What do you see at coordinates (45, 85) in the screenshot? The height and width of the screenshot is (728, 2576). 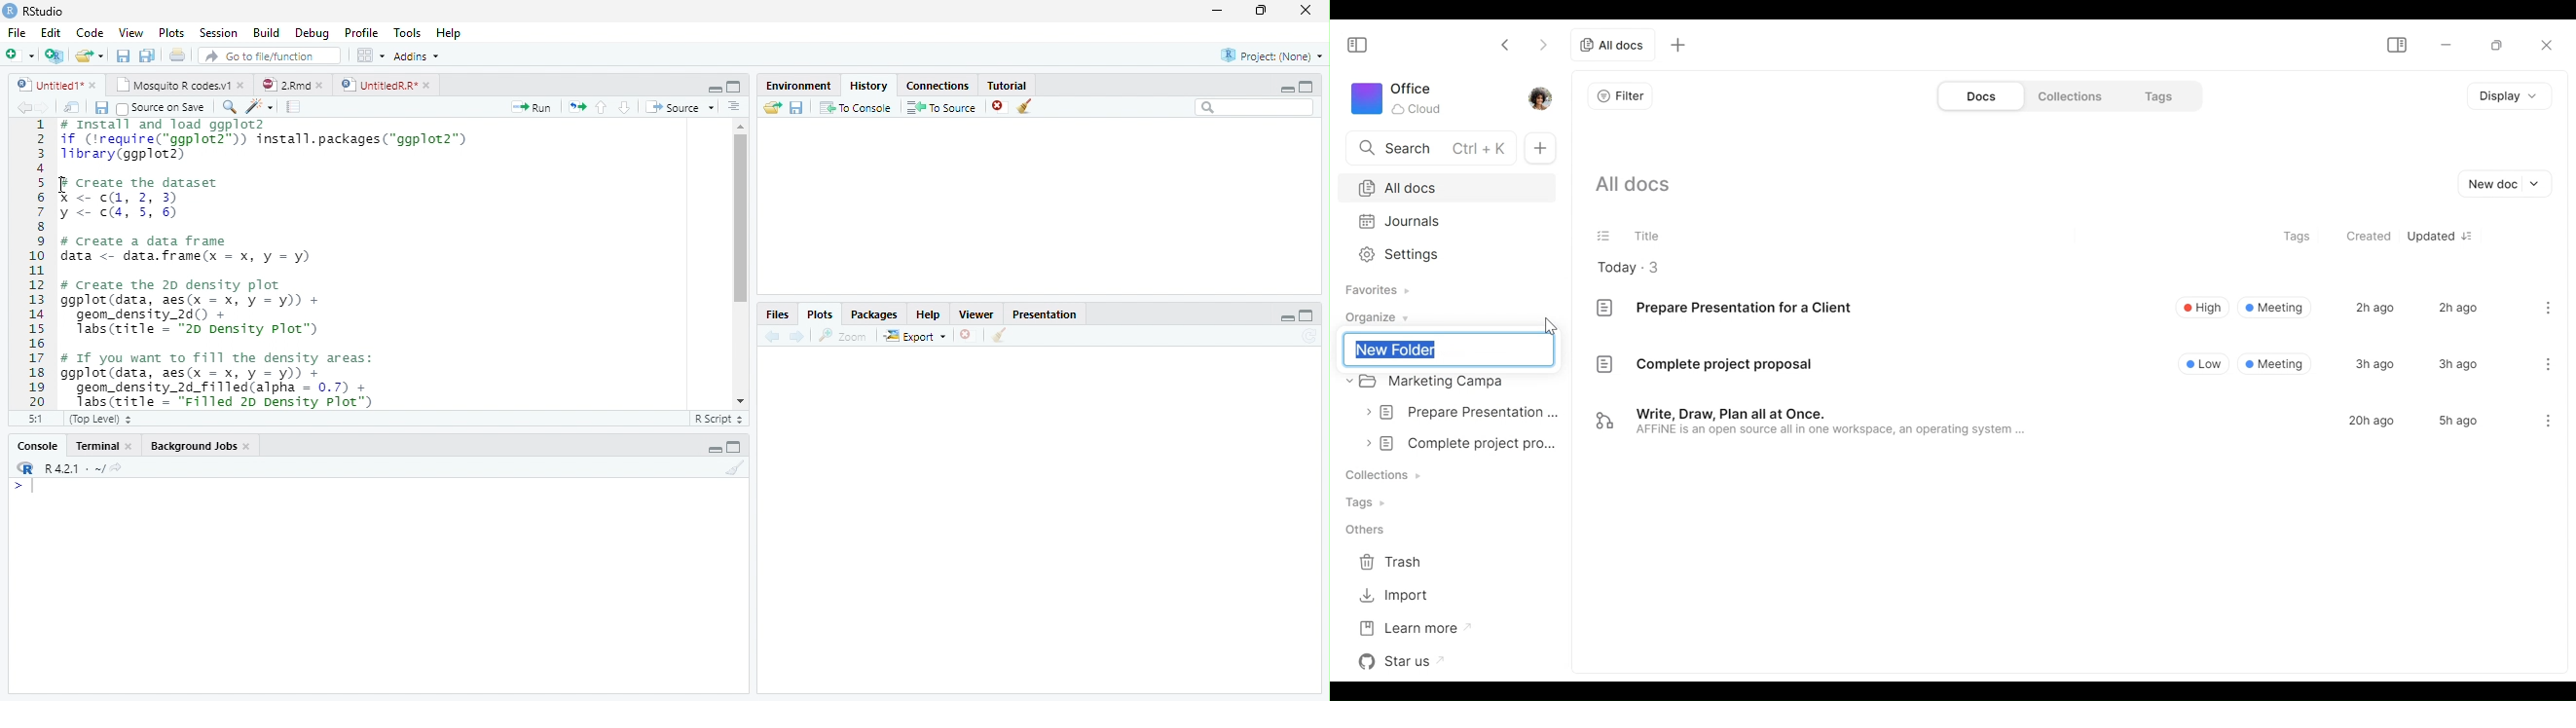 I see `Untitled1` at bounding box center [45, 85].